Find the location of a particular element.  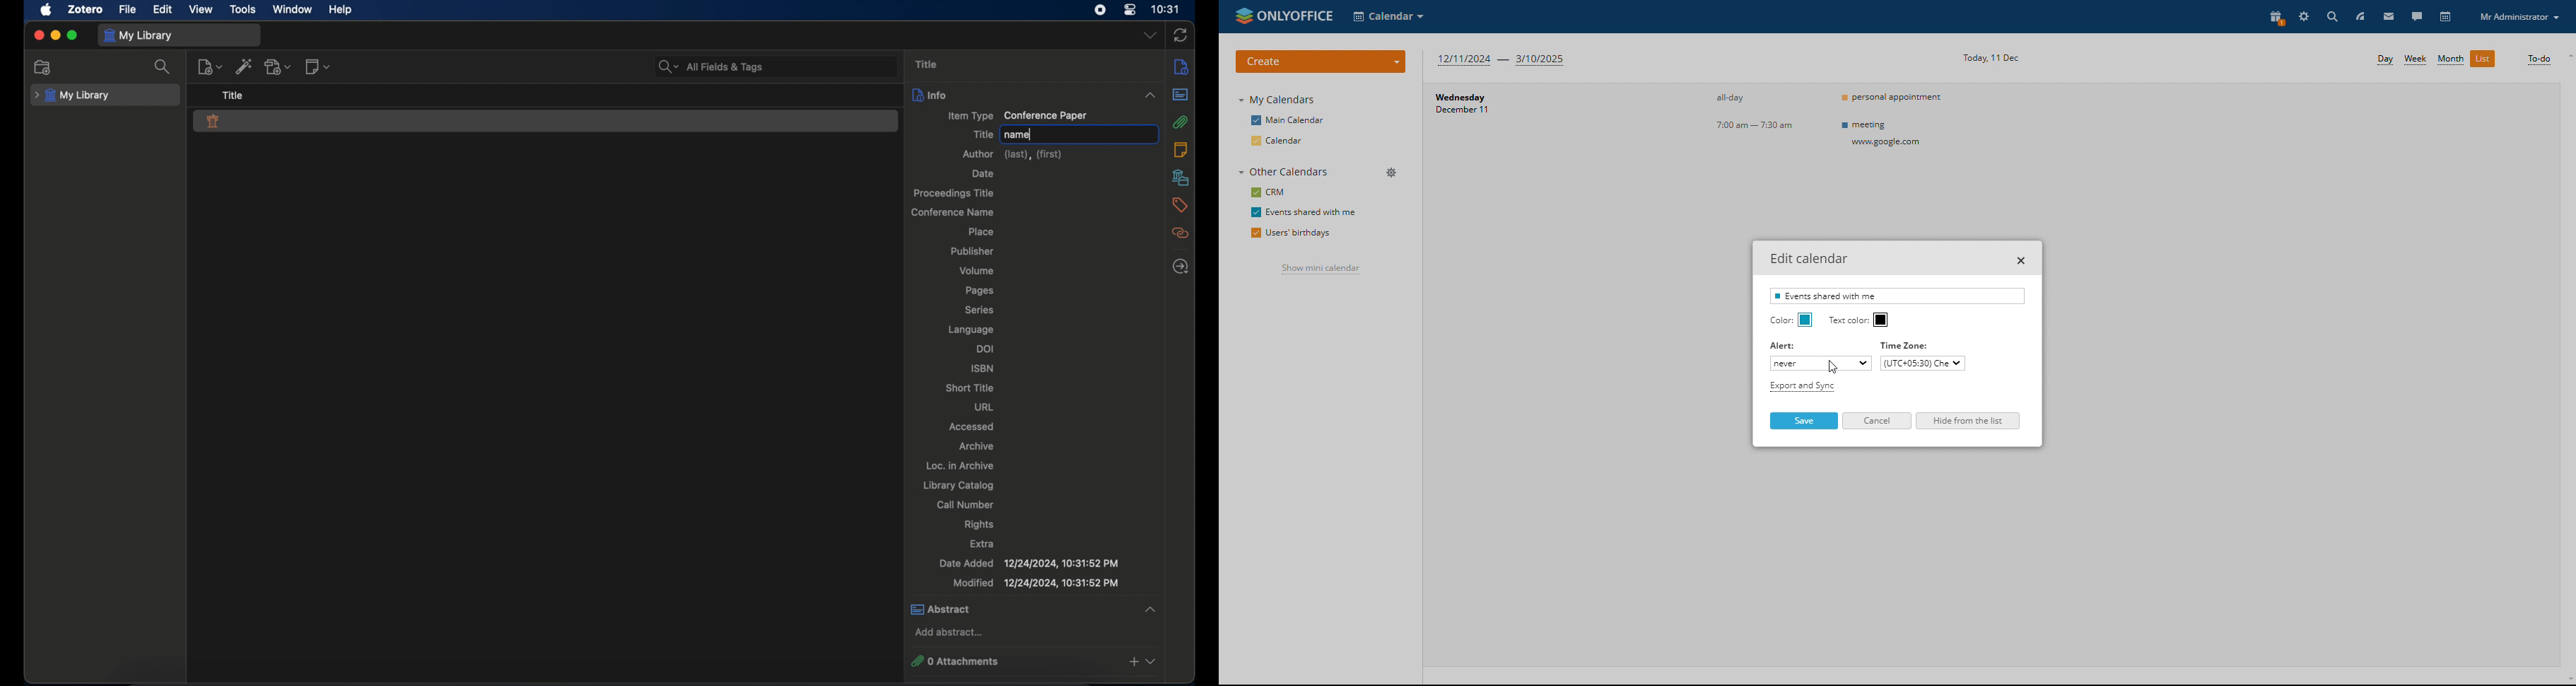

calednar name is located at coordinates (1897, 296).